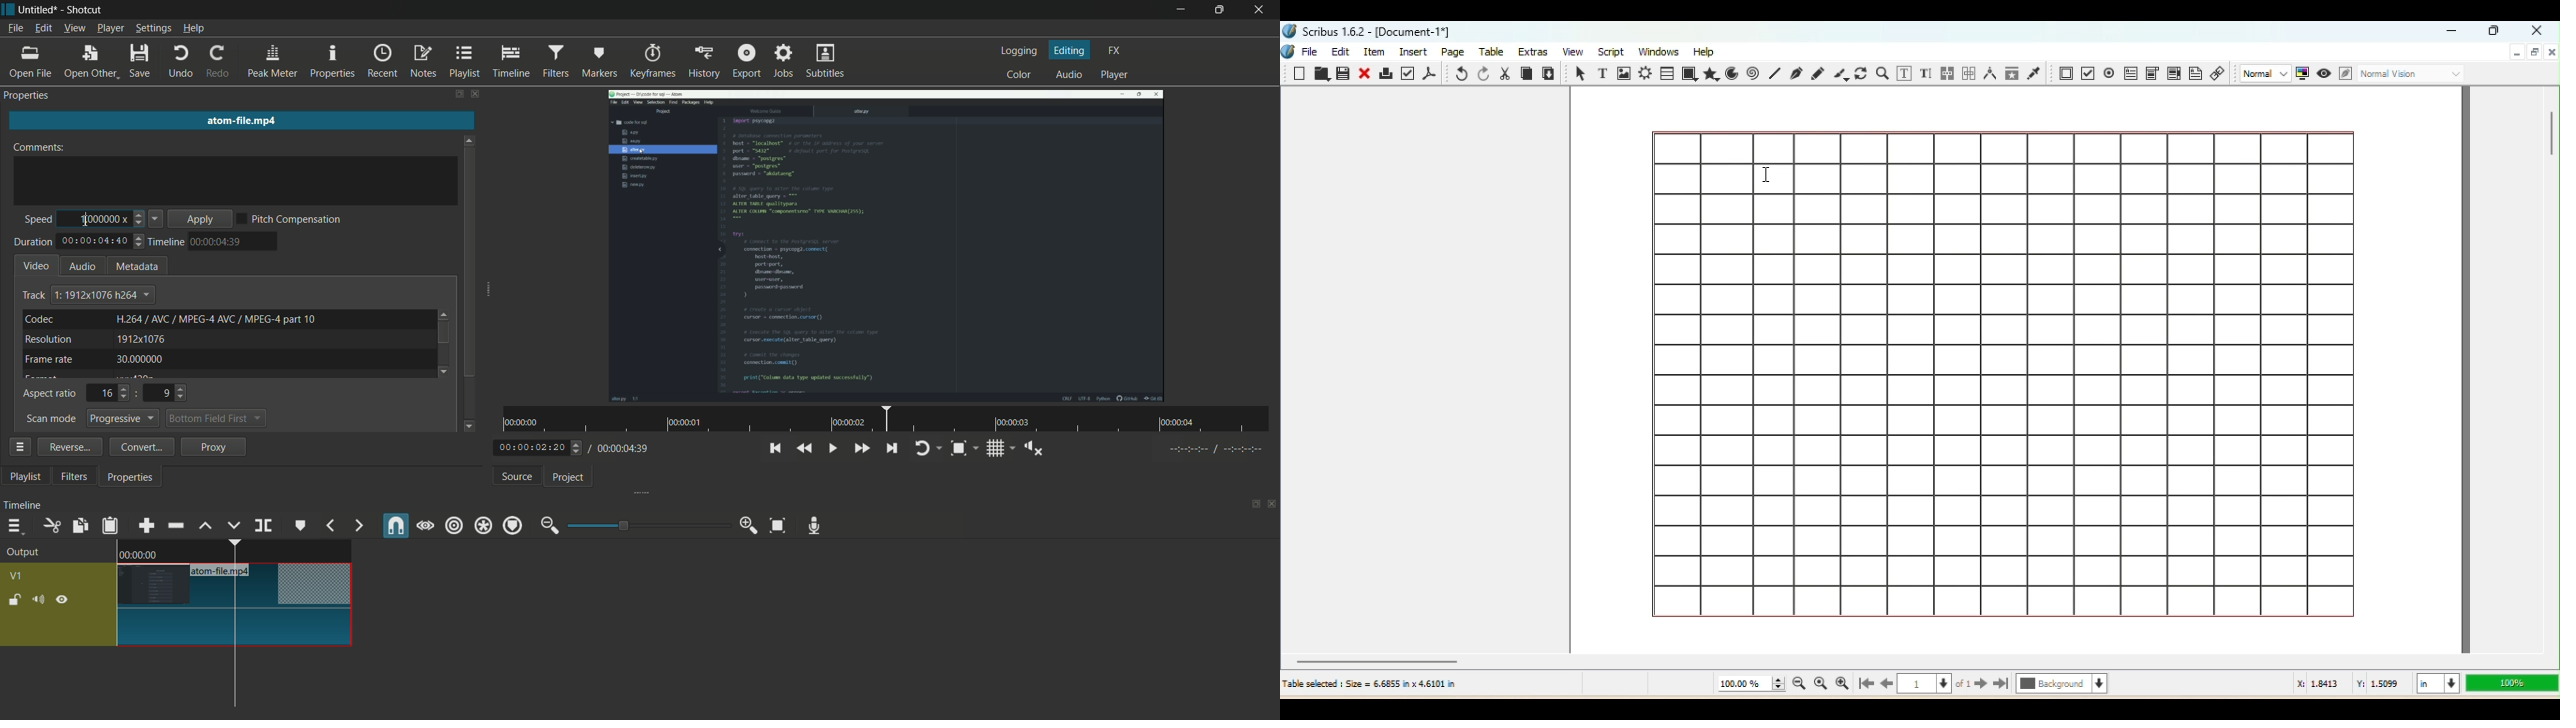  Describe the element at coordinates (1935, 686) in the screenshot. I see `Select the current page` at that location.